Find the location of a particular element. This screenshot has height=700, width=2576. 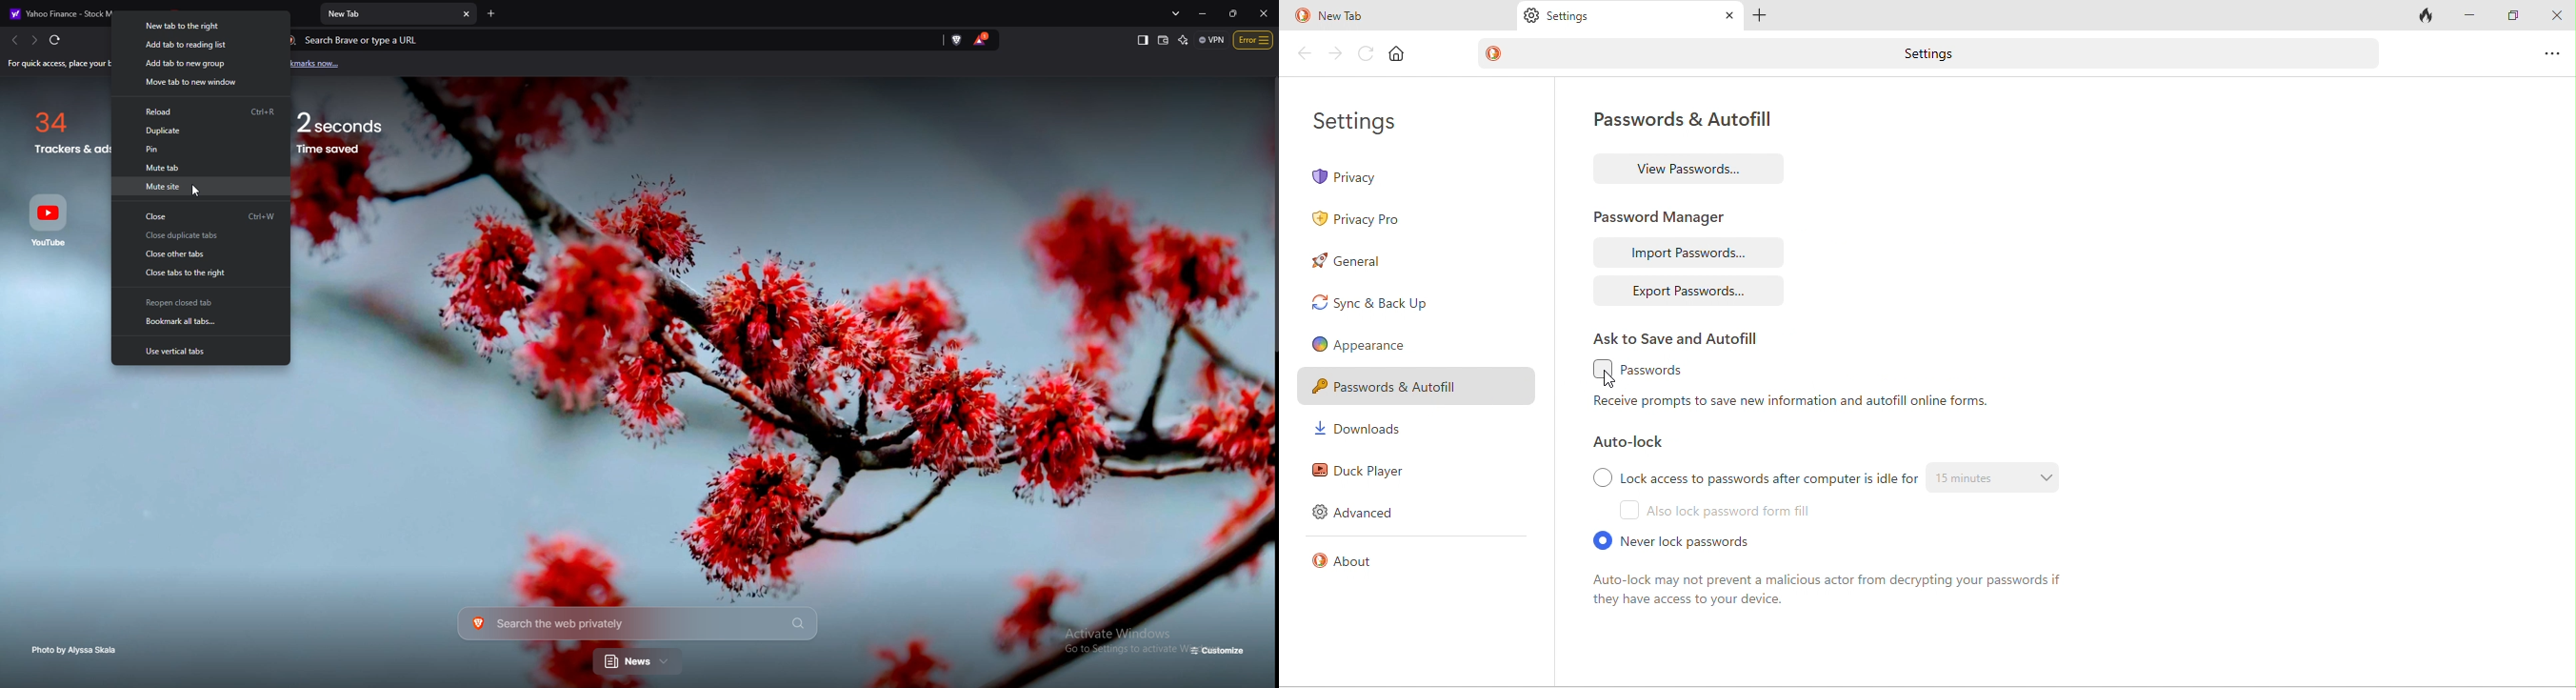

cursor movement is located at coordinates (1611, 380).